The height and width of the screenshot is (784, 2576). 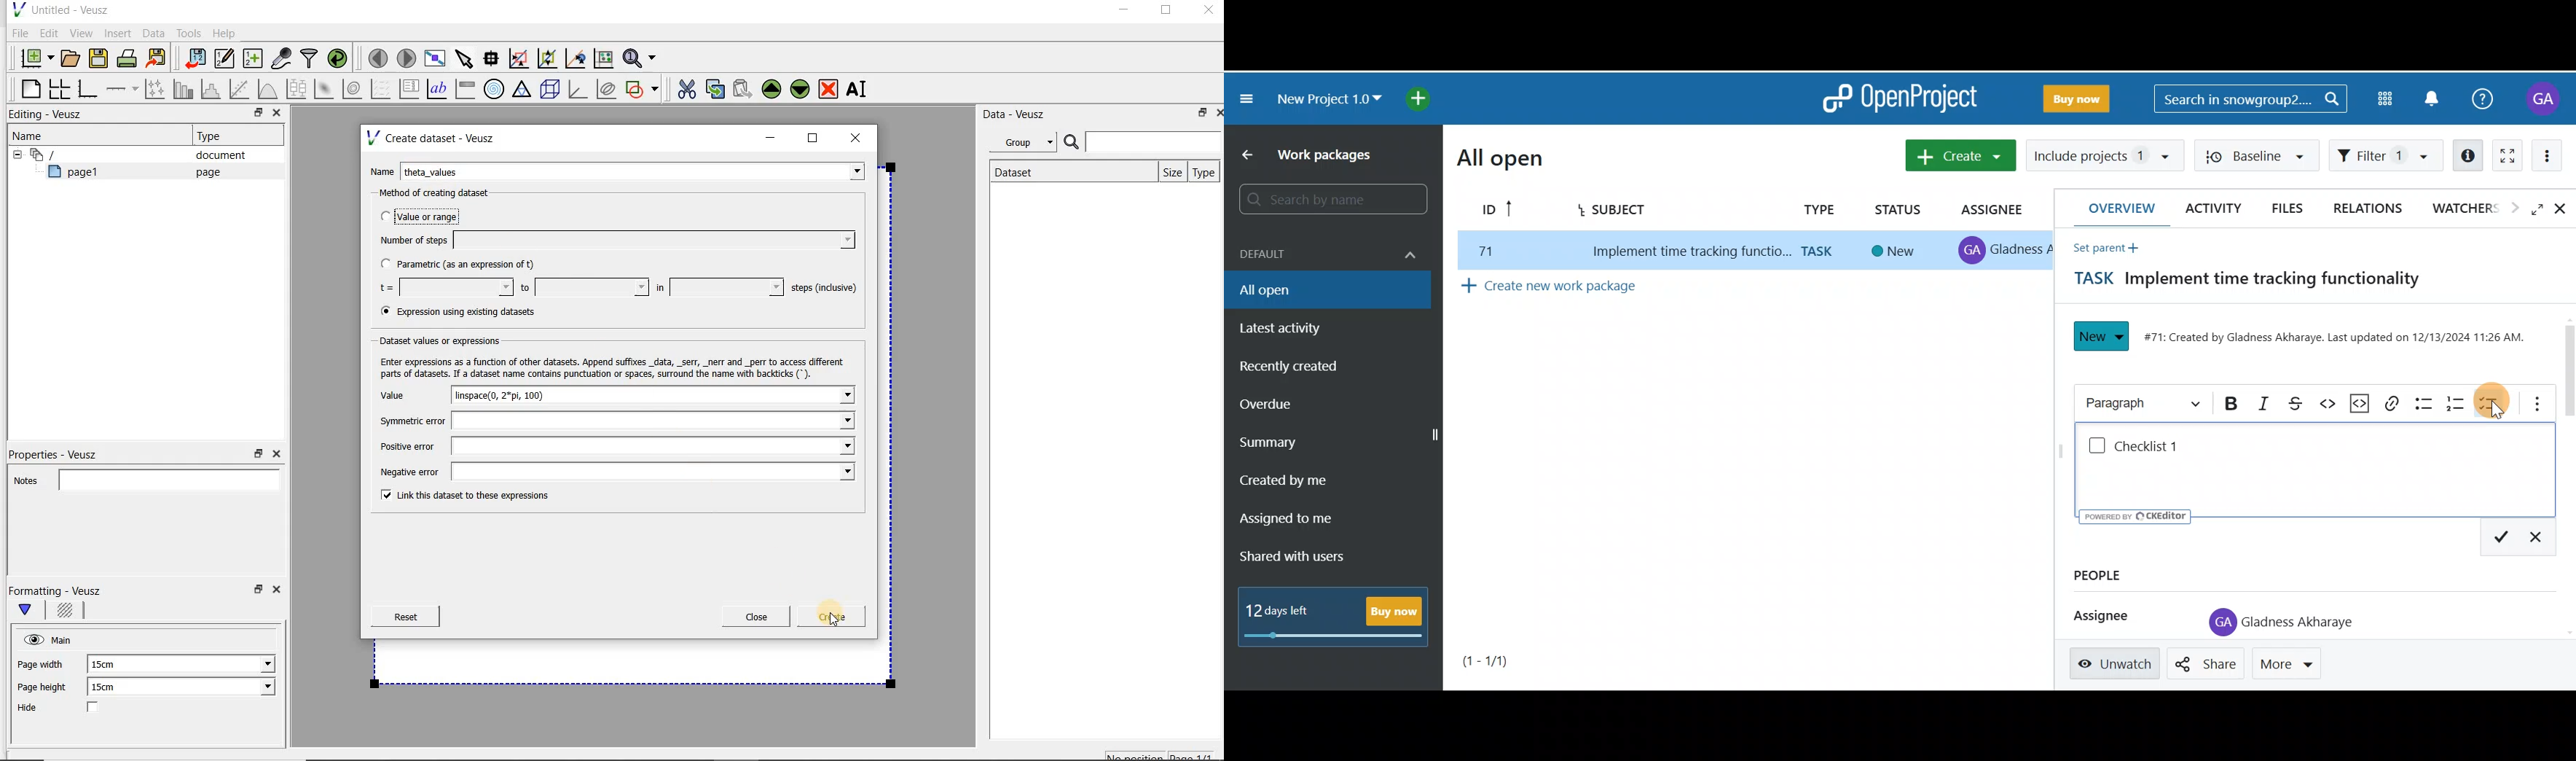 I want to click on Data, so click(x=154, y=33).